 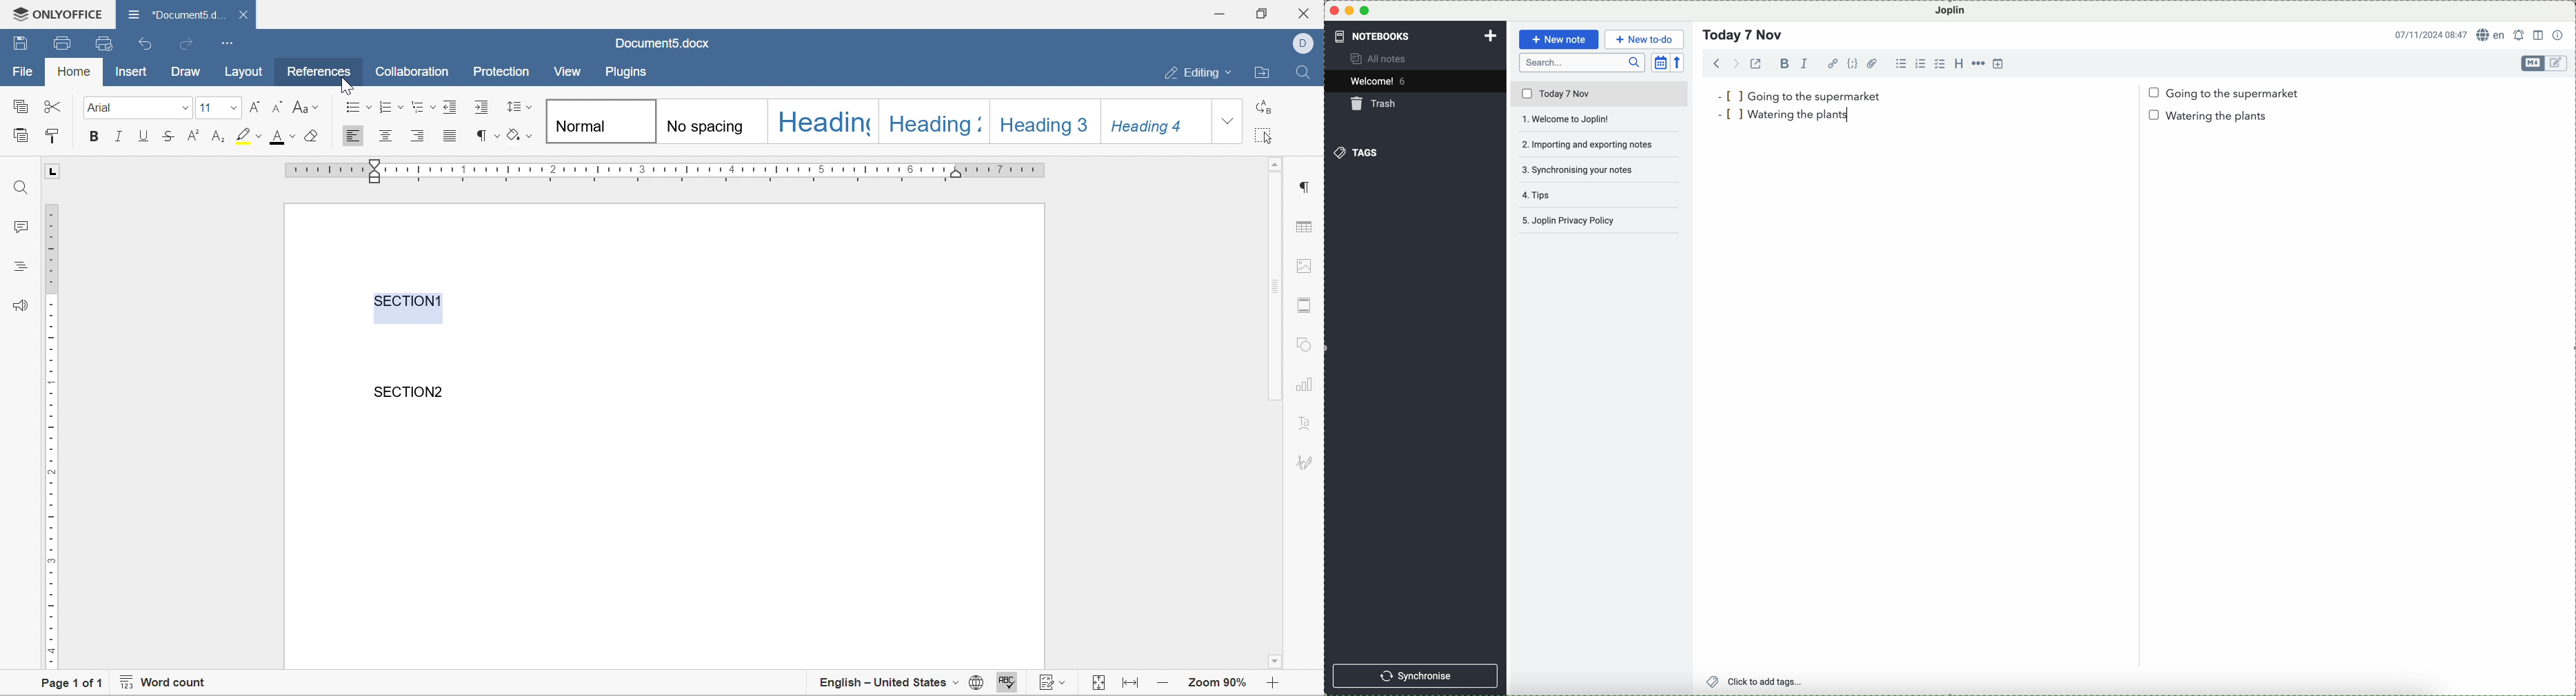 I want to click on vertical scroll bar, so click(x=2568, y=164).